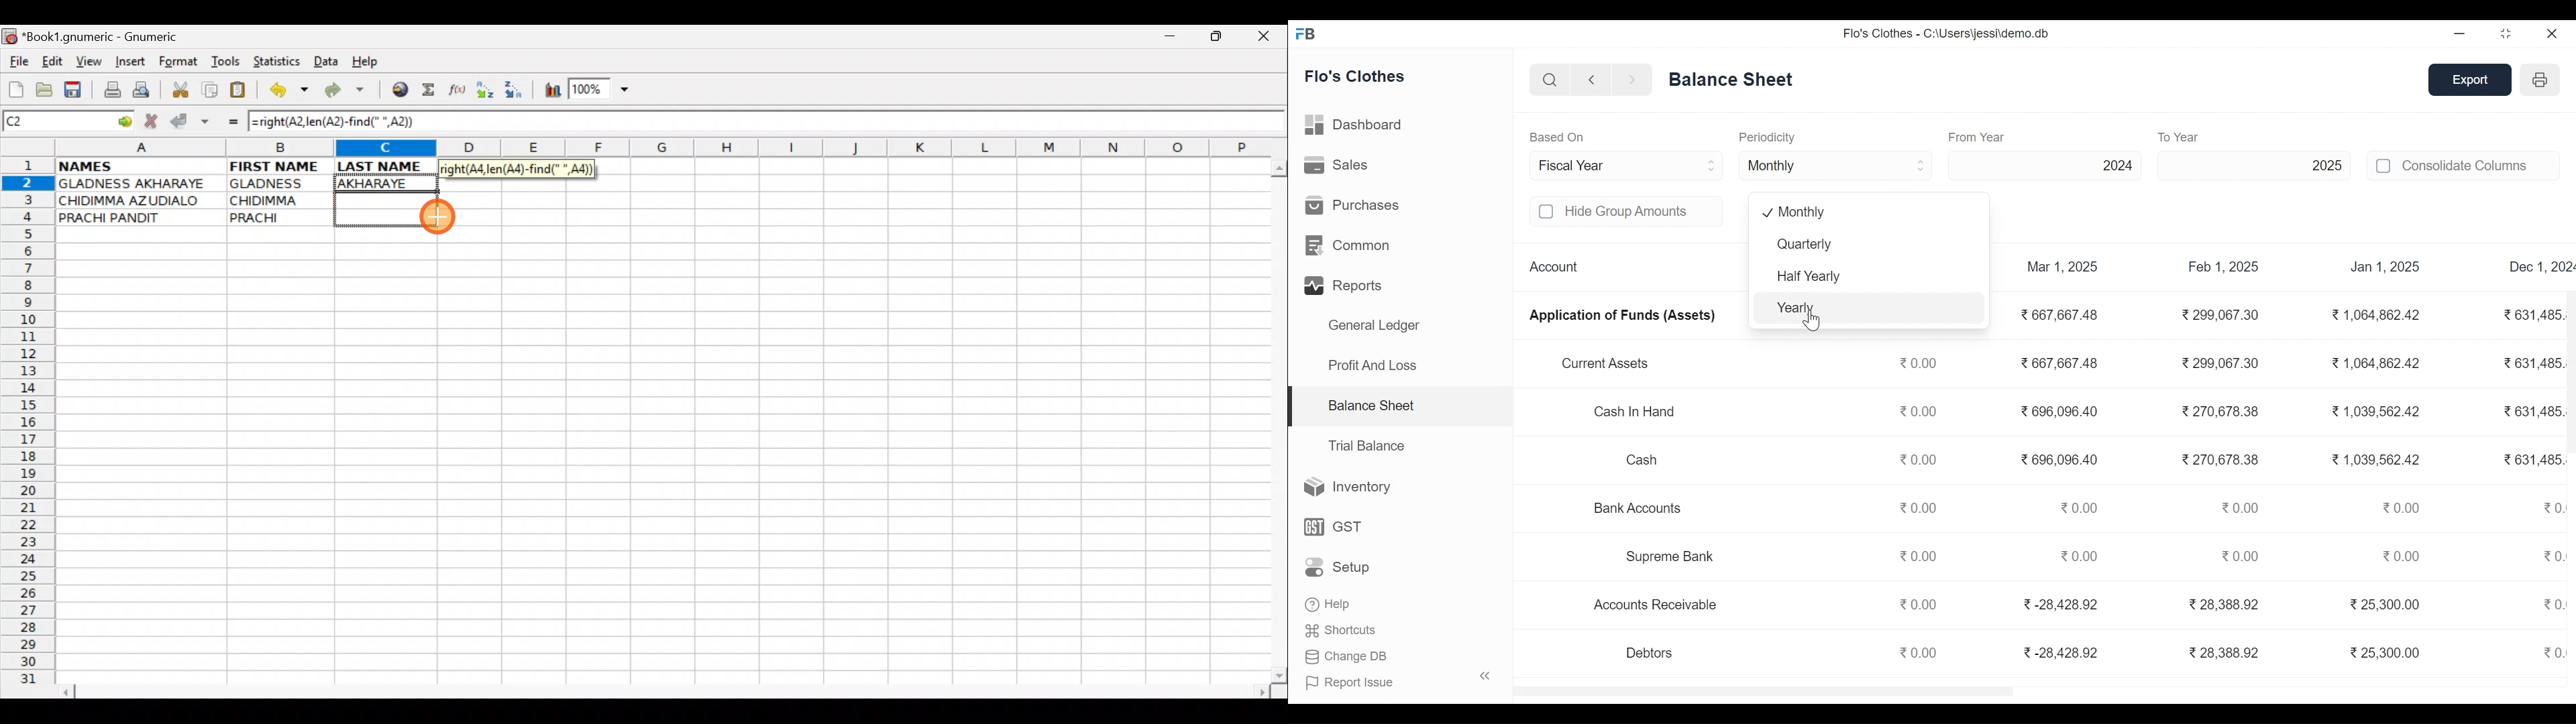 Image resolution: width=2576 pixels, height=728 pixels. What do you see at coordinates (1366, 446) in the screenshot?
I see `Trial Balance` at bounding box center [1366, 446].